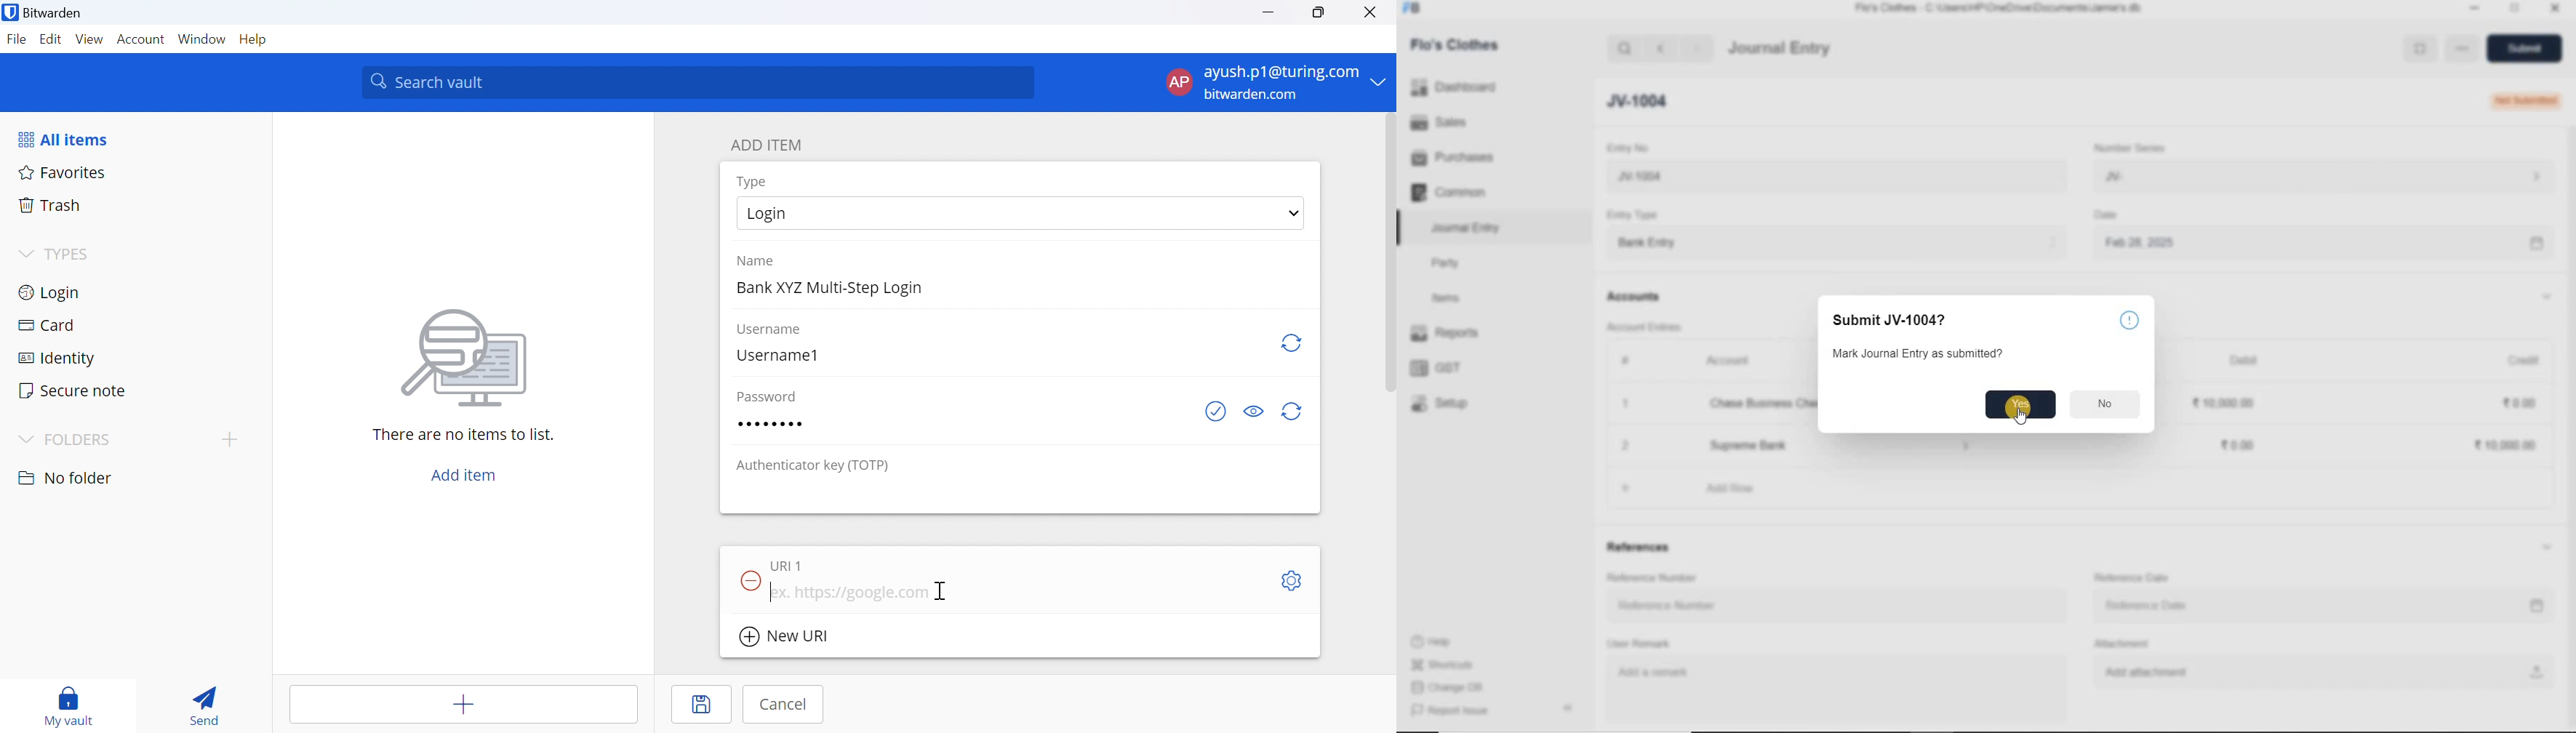 The width and height of the screenshot is (2576, 756). Describe the element at coordinates (1294, 580) in the screenshot. I see `Settings` at that location.